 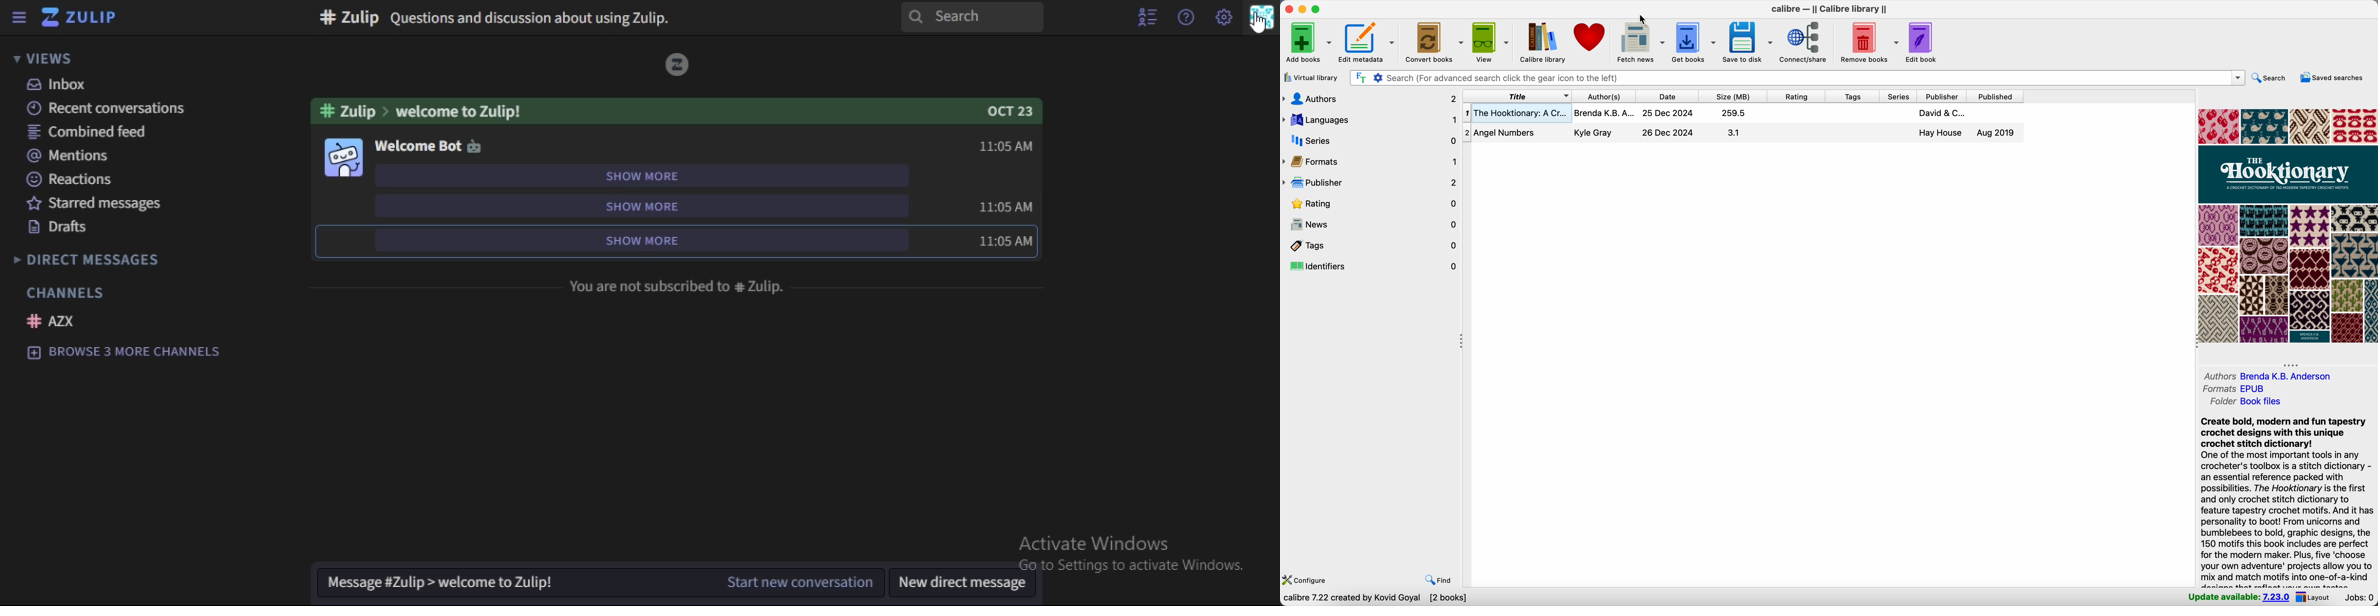 I want to click on mentions, so click(x=79, y=156).